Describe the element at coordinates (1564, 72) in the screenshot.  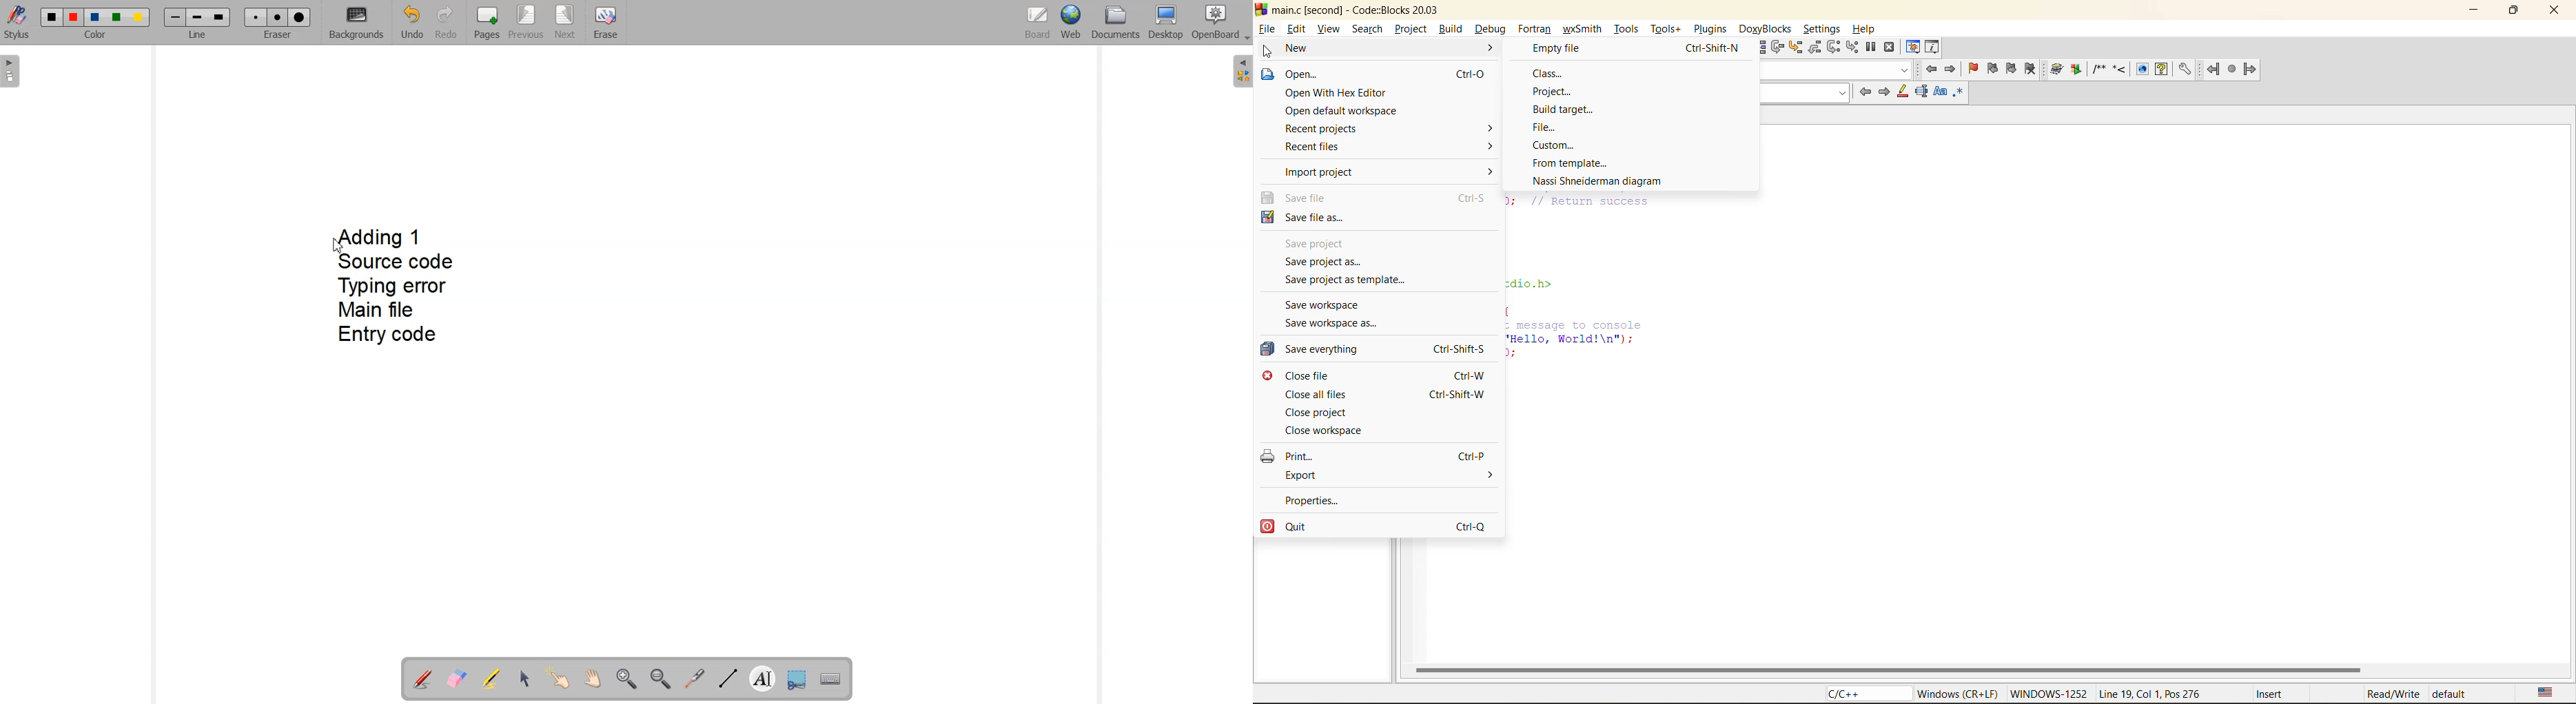
I see `class` at that location.